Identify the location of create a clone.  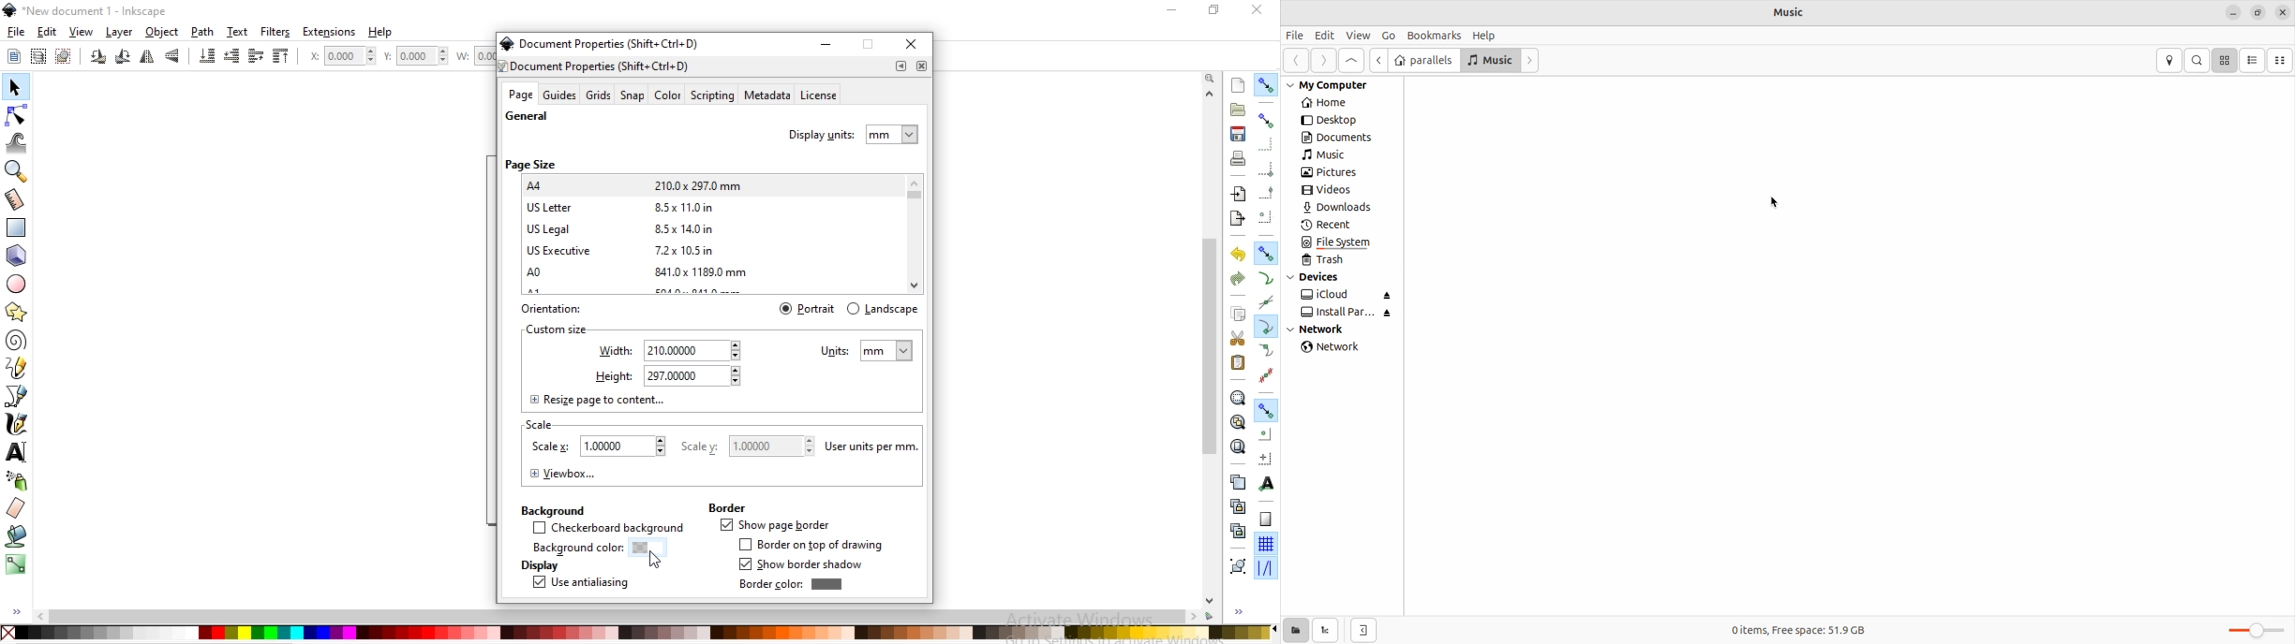
(1236, 506).